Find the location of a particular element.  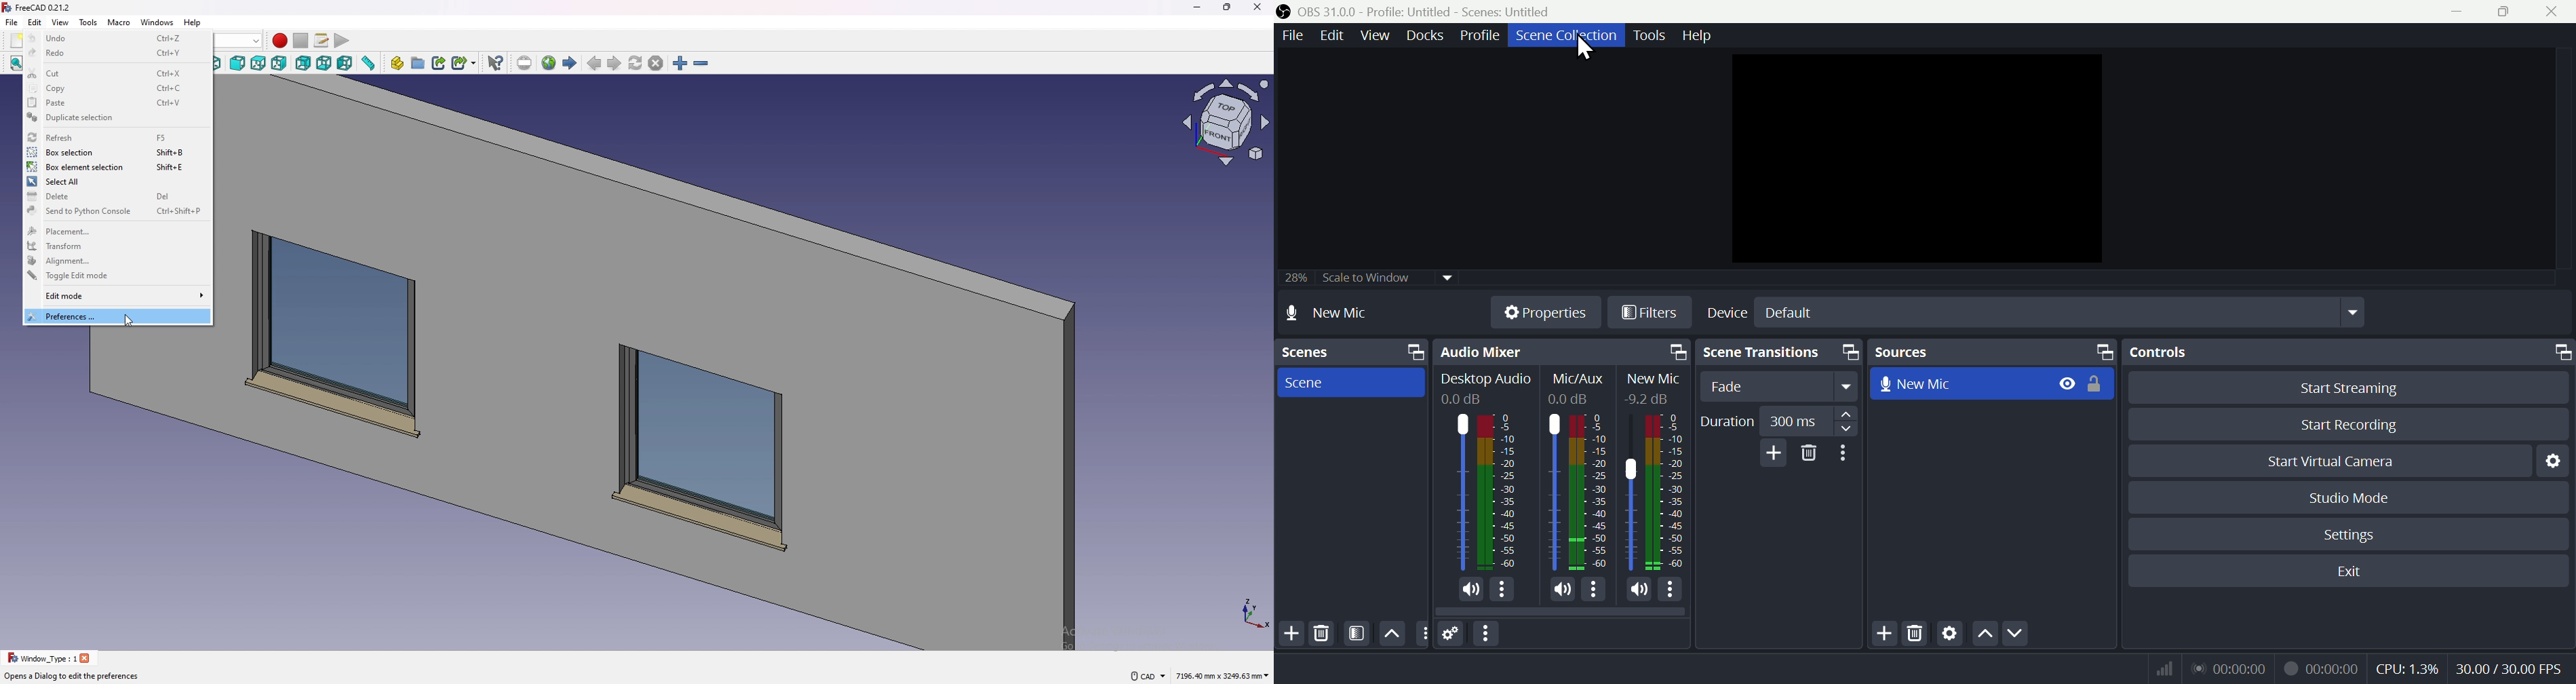

More Options is located at coordinates (1673, 590).